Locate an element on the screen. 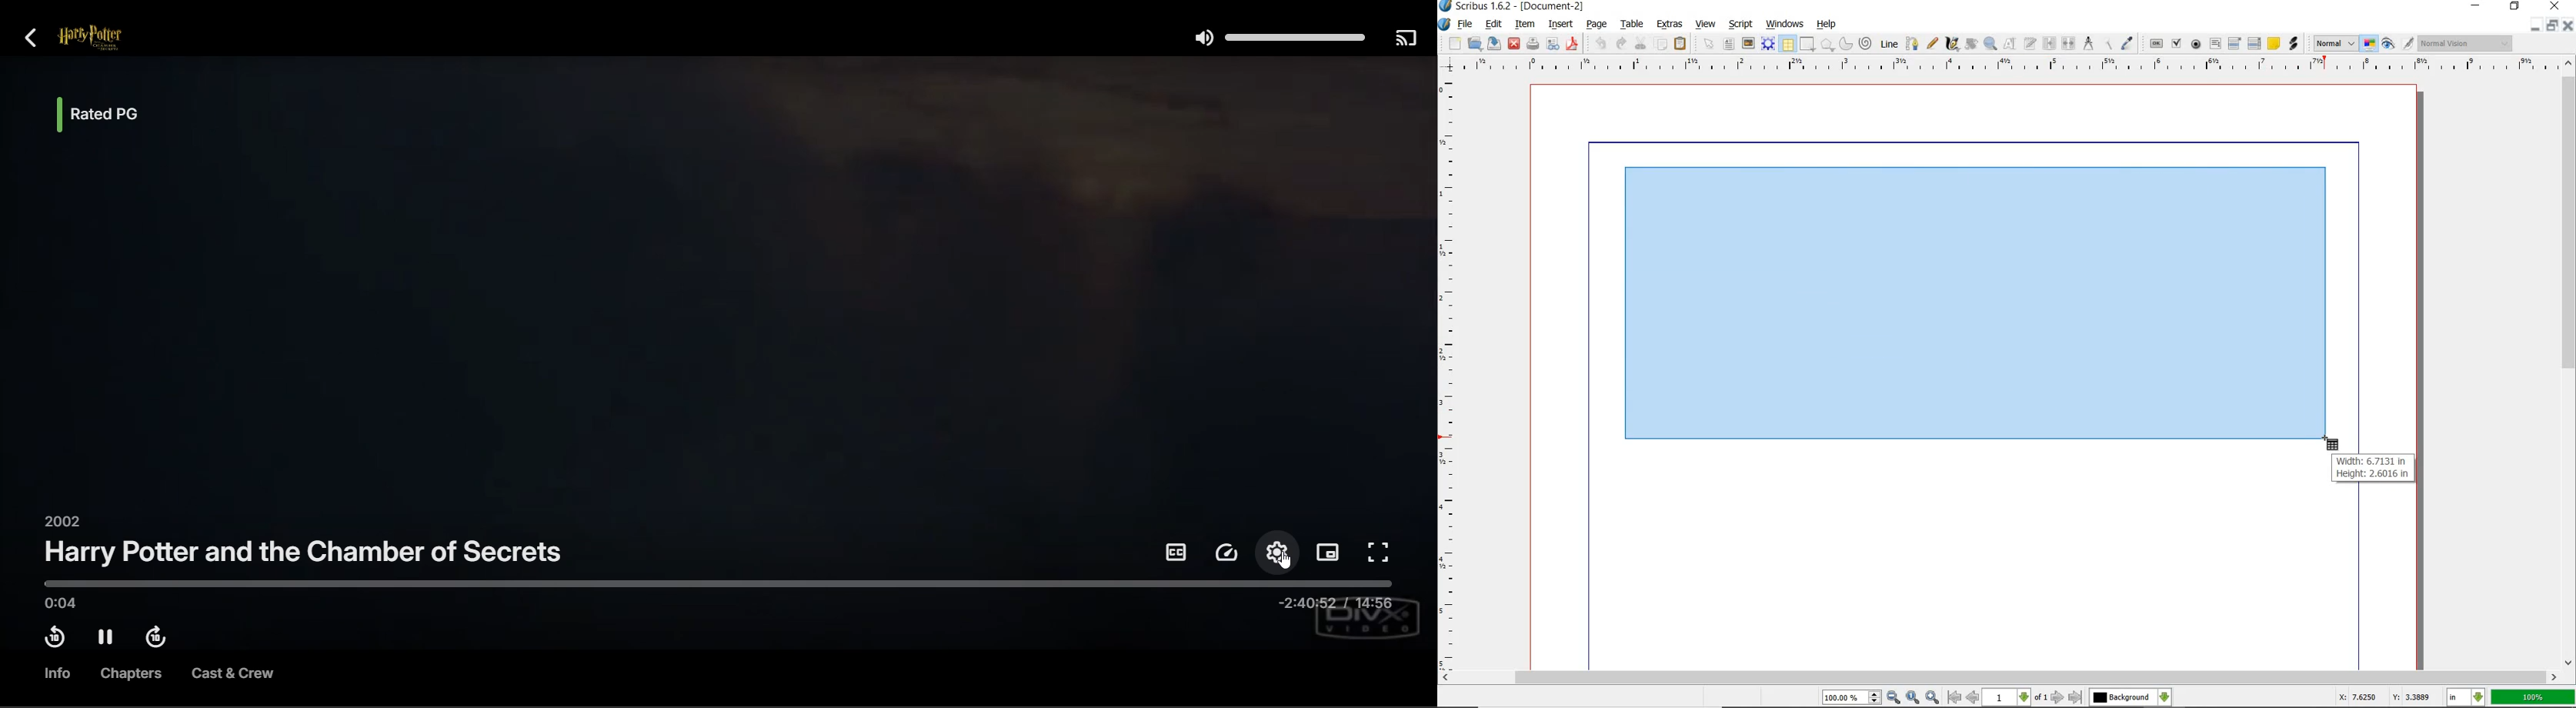 The image size is (2576, 728). page is located at coordinates (1599, 26).